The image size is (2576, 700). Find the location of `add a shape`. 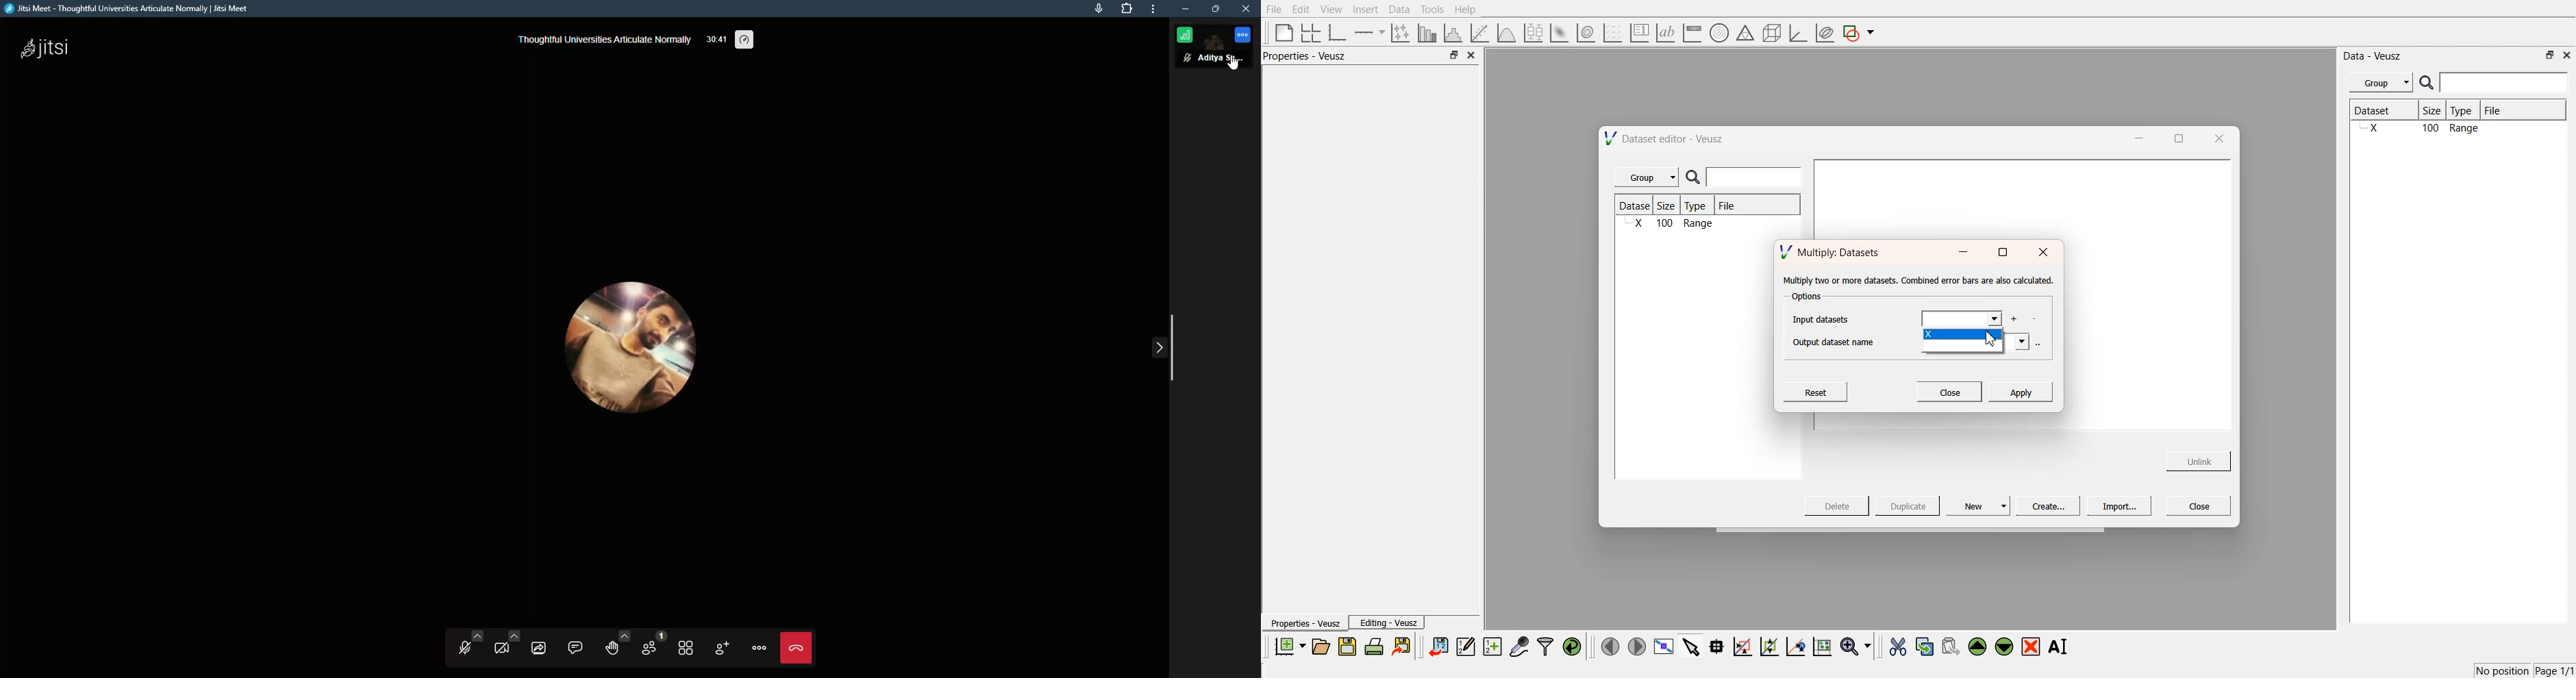

add a shape is located at coordinates (1860, 34).